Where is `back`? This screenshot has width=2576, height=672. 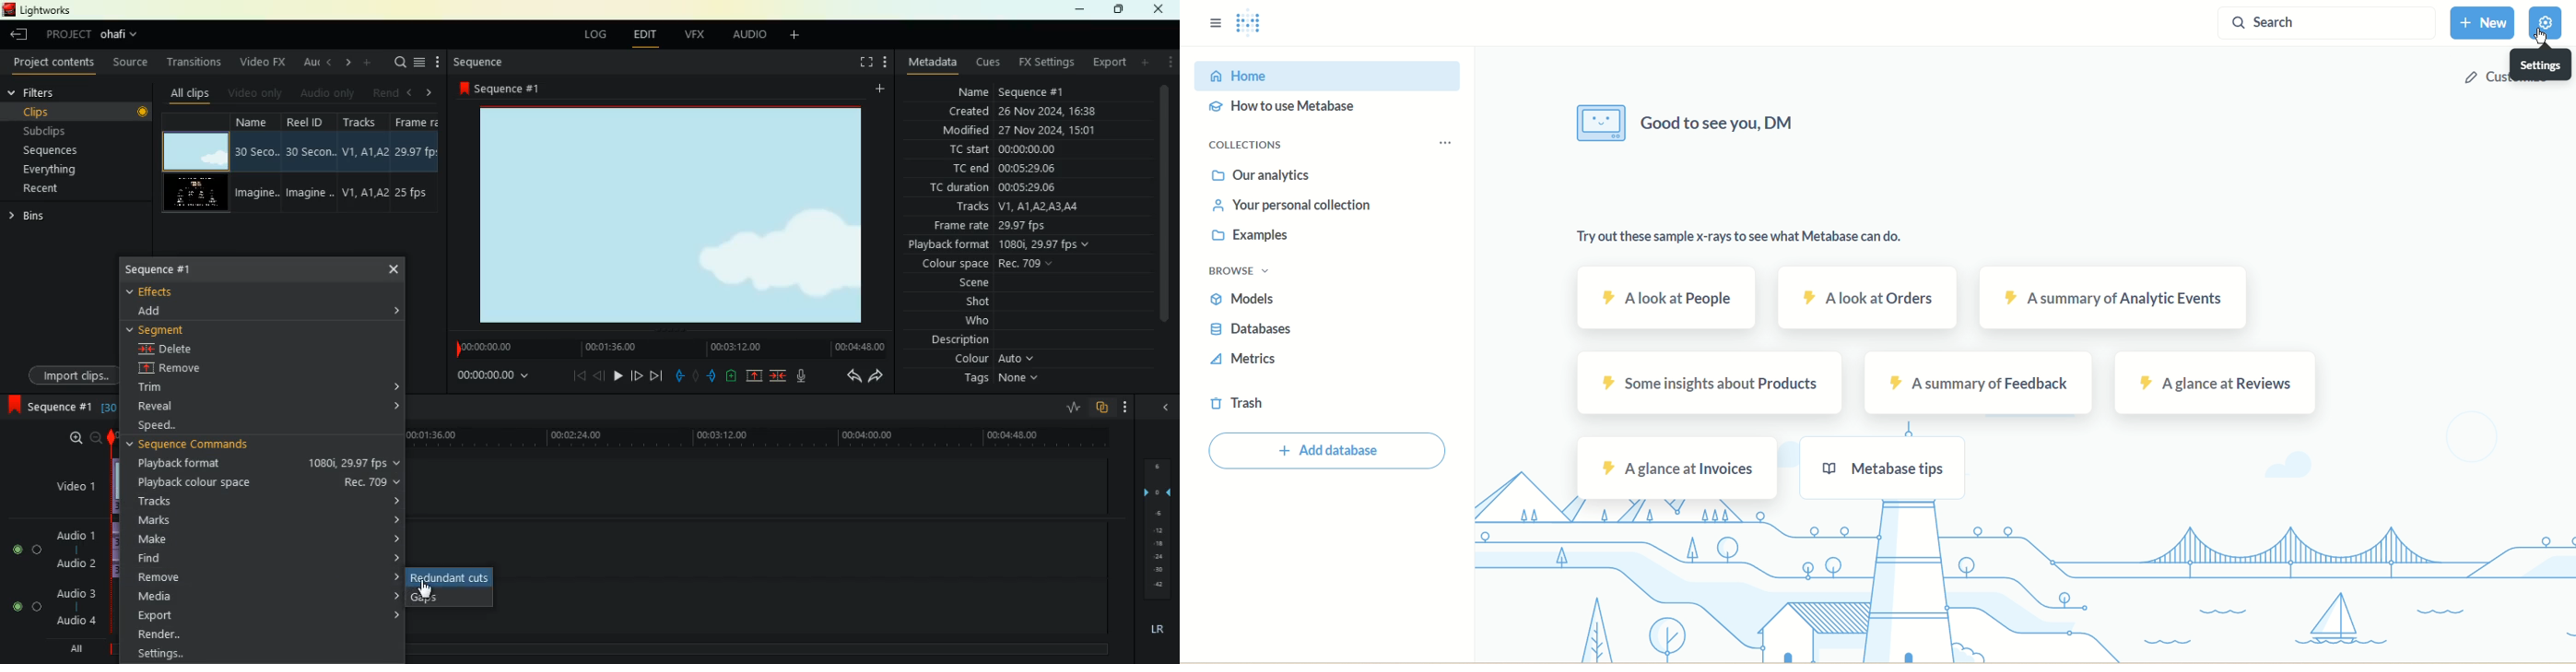 back is located at coordinates (597, 375).